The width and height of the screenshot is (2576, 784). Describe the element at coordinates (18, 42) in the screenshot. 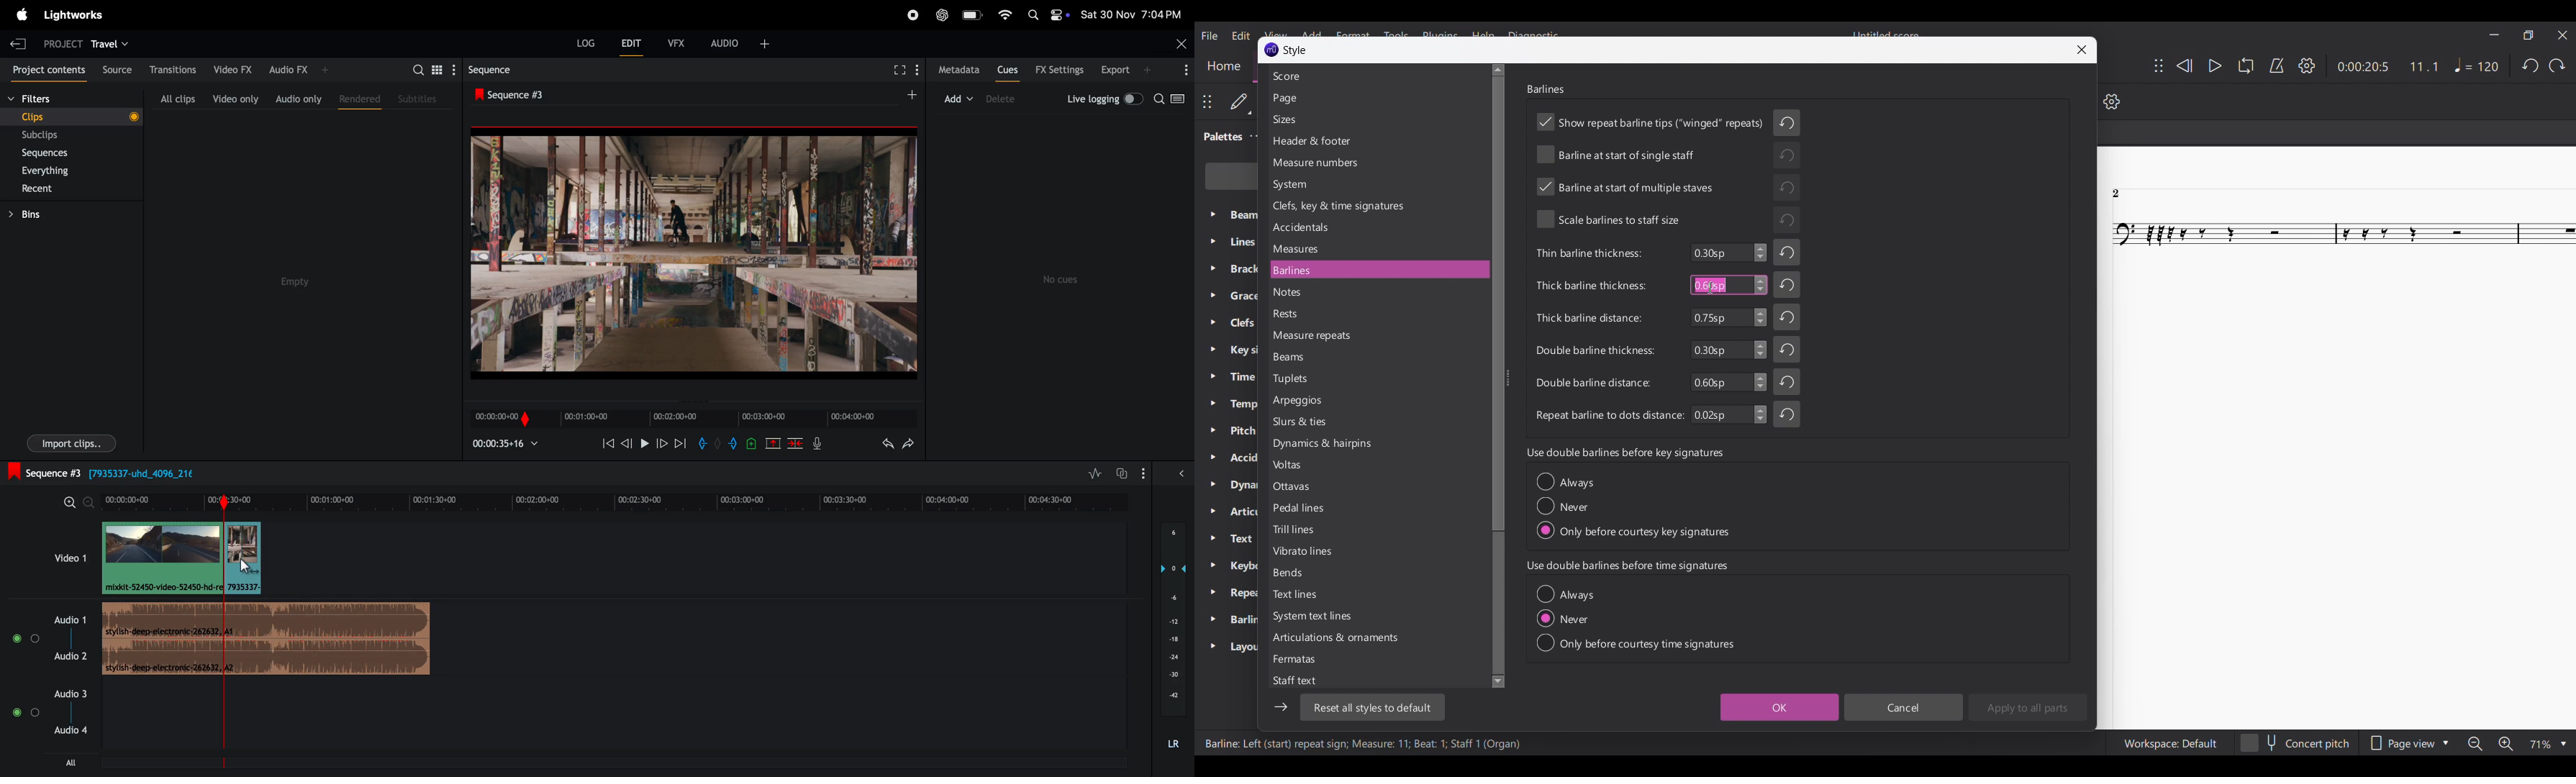

I see `exit` at that location.